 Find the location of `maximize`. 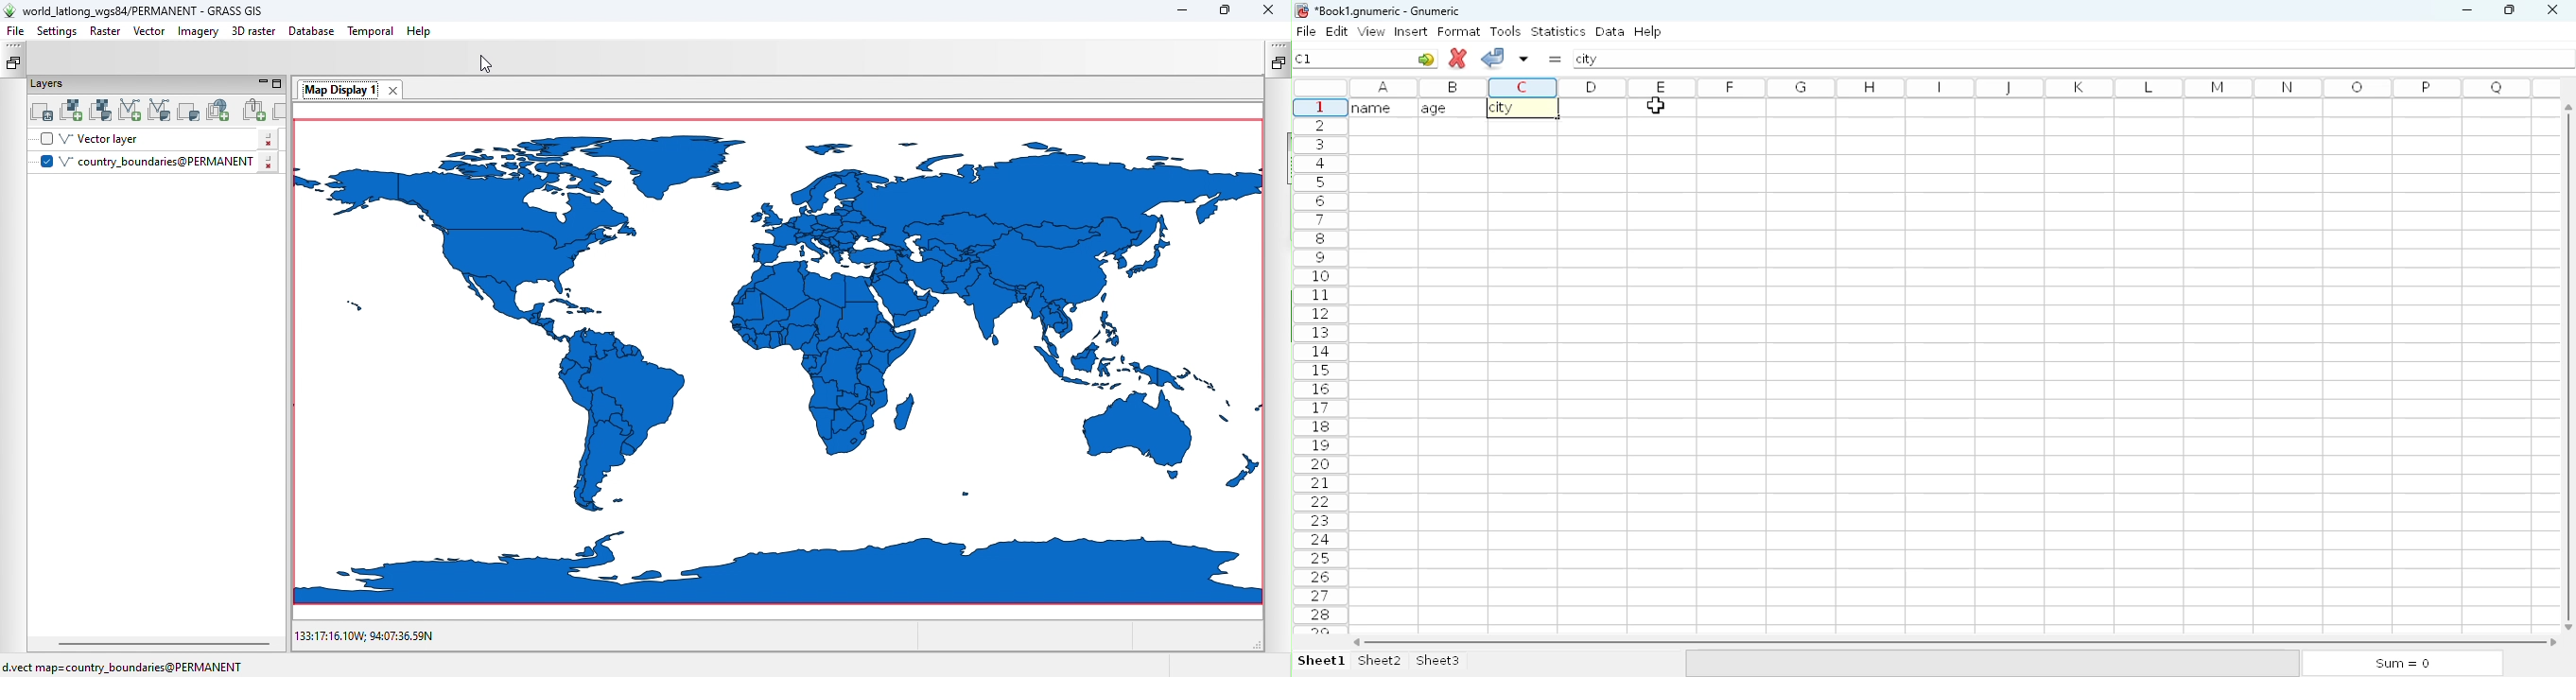

maximize is located at coordinates (2509, 8).